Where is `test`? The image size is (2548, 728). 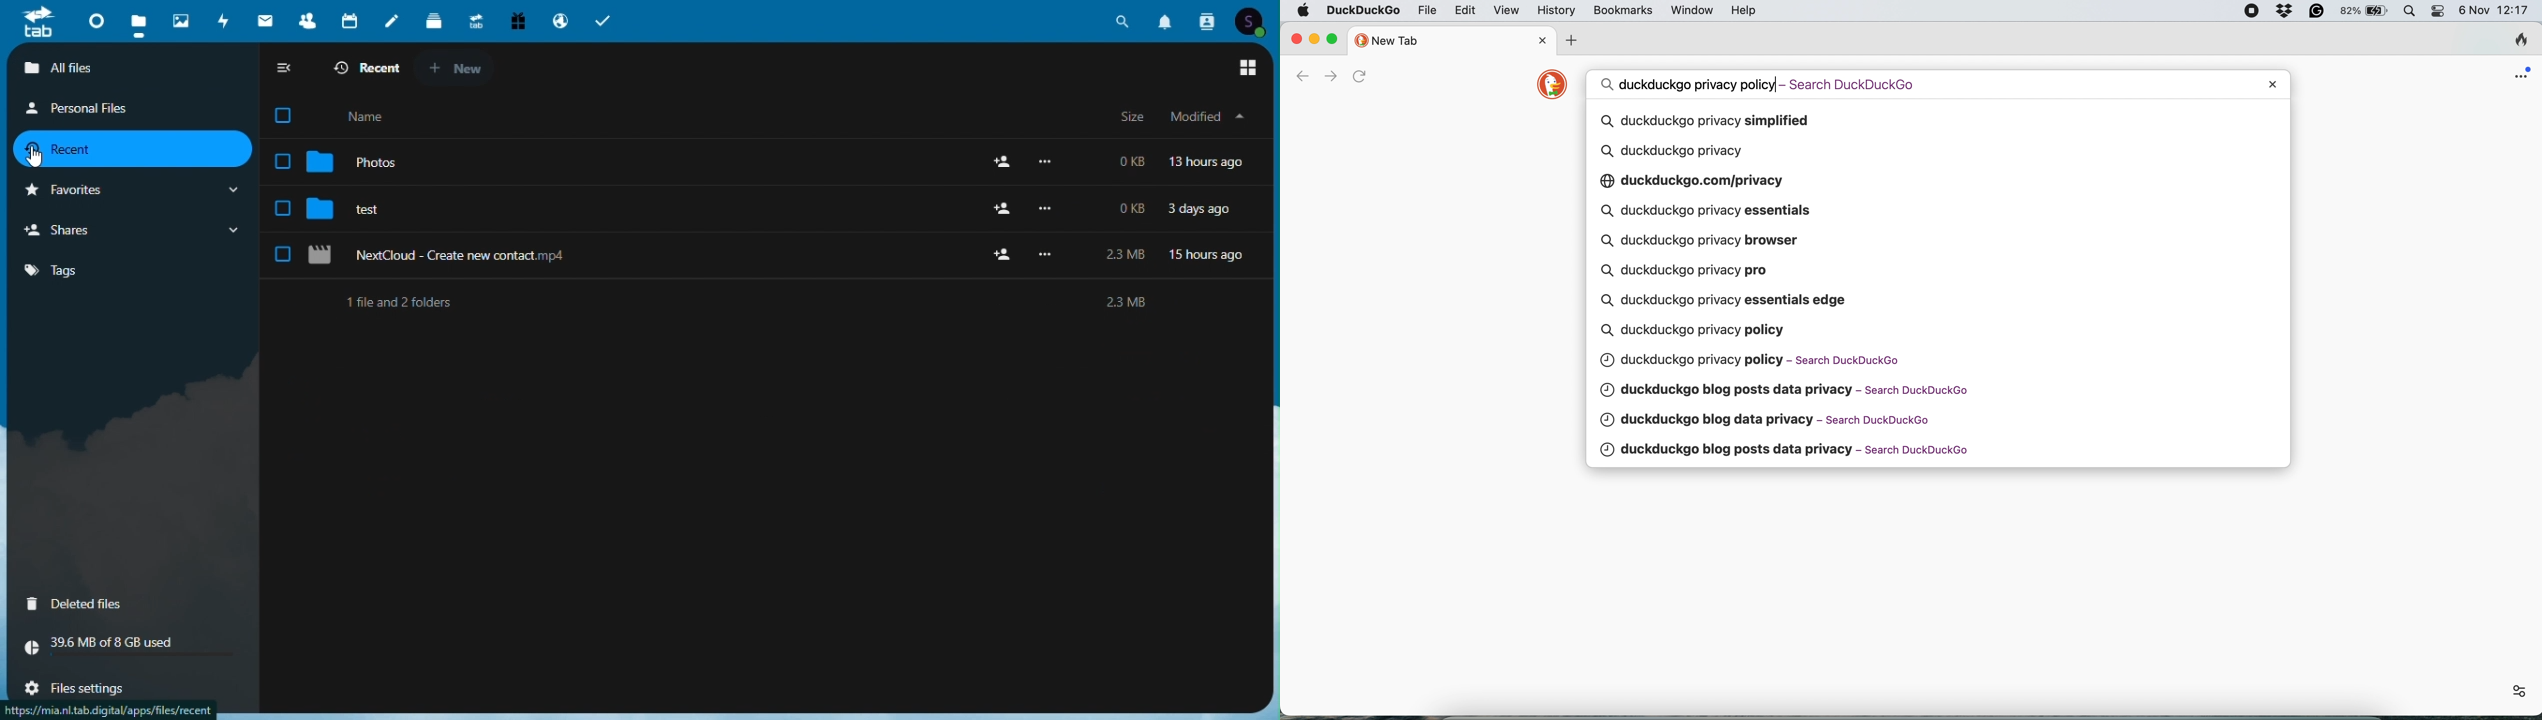
test is located at coordinates (353, 209).